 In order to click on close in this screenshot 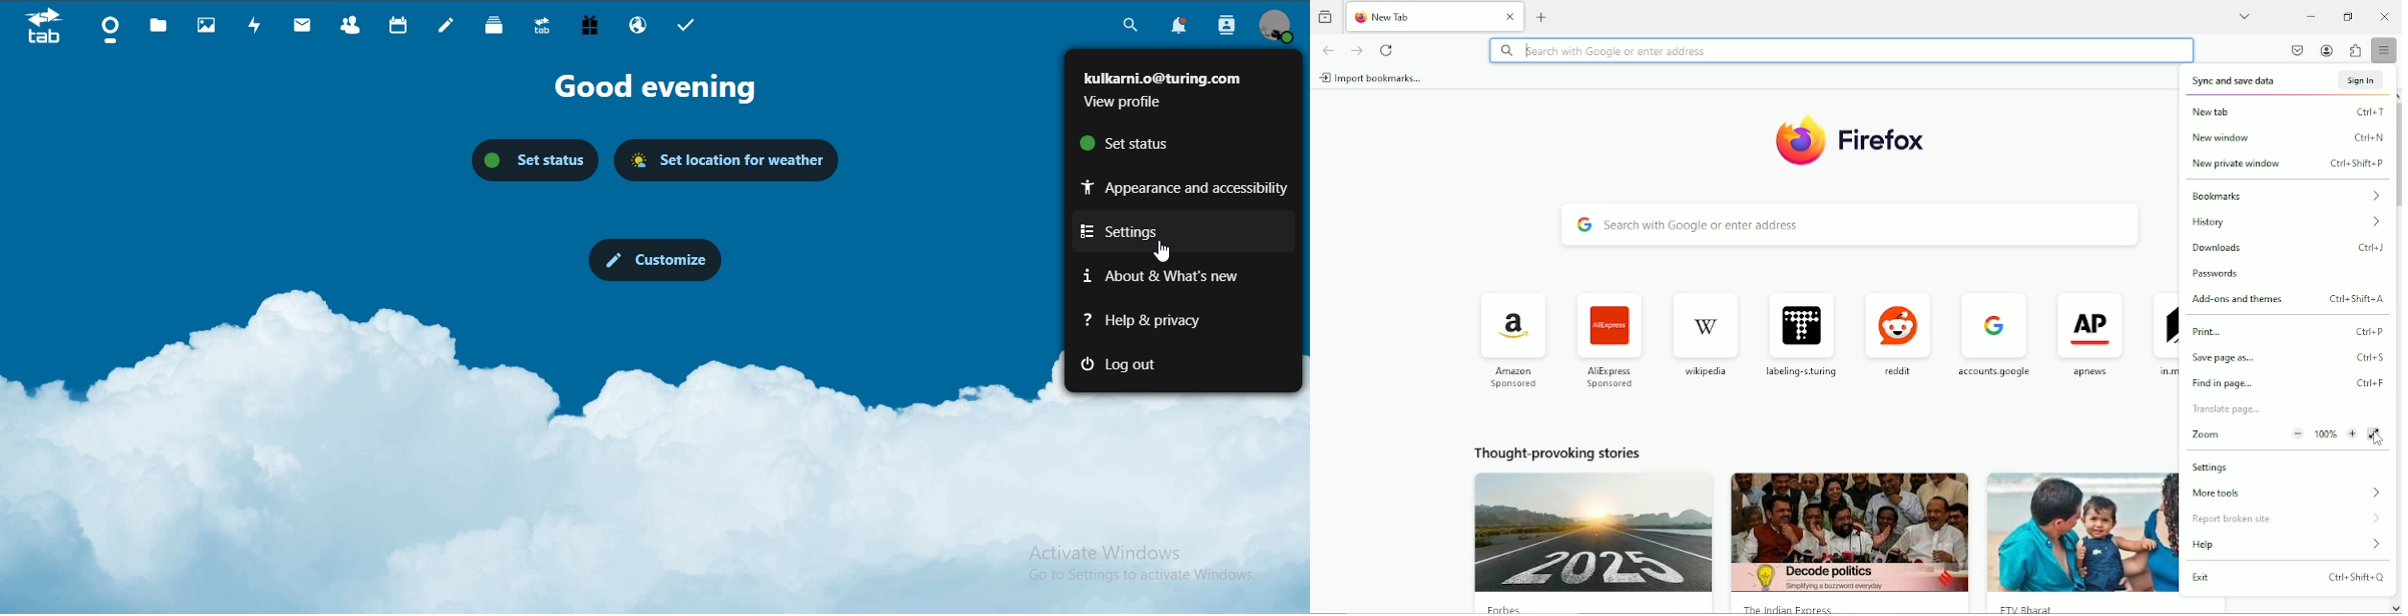, I will do `click(1511, 15)`.